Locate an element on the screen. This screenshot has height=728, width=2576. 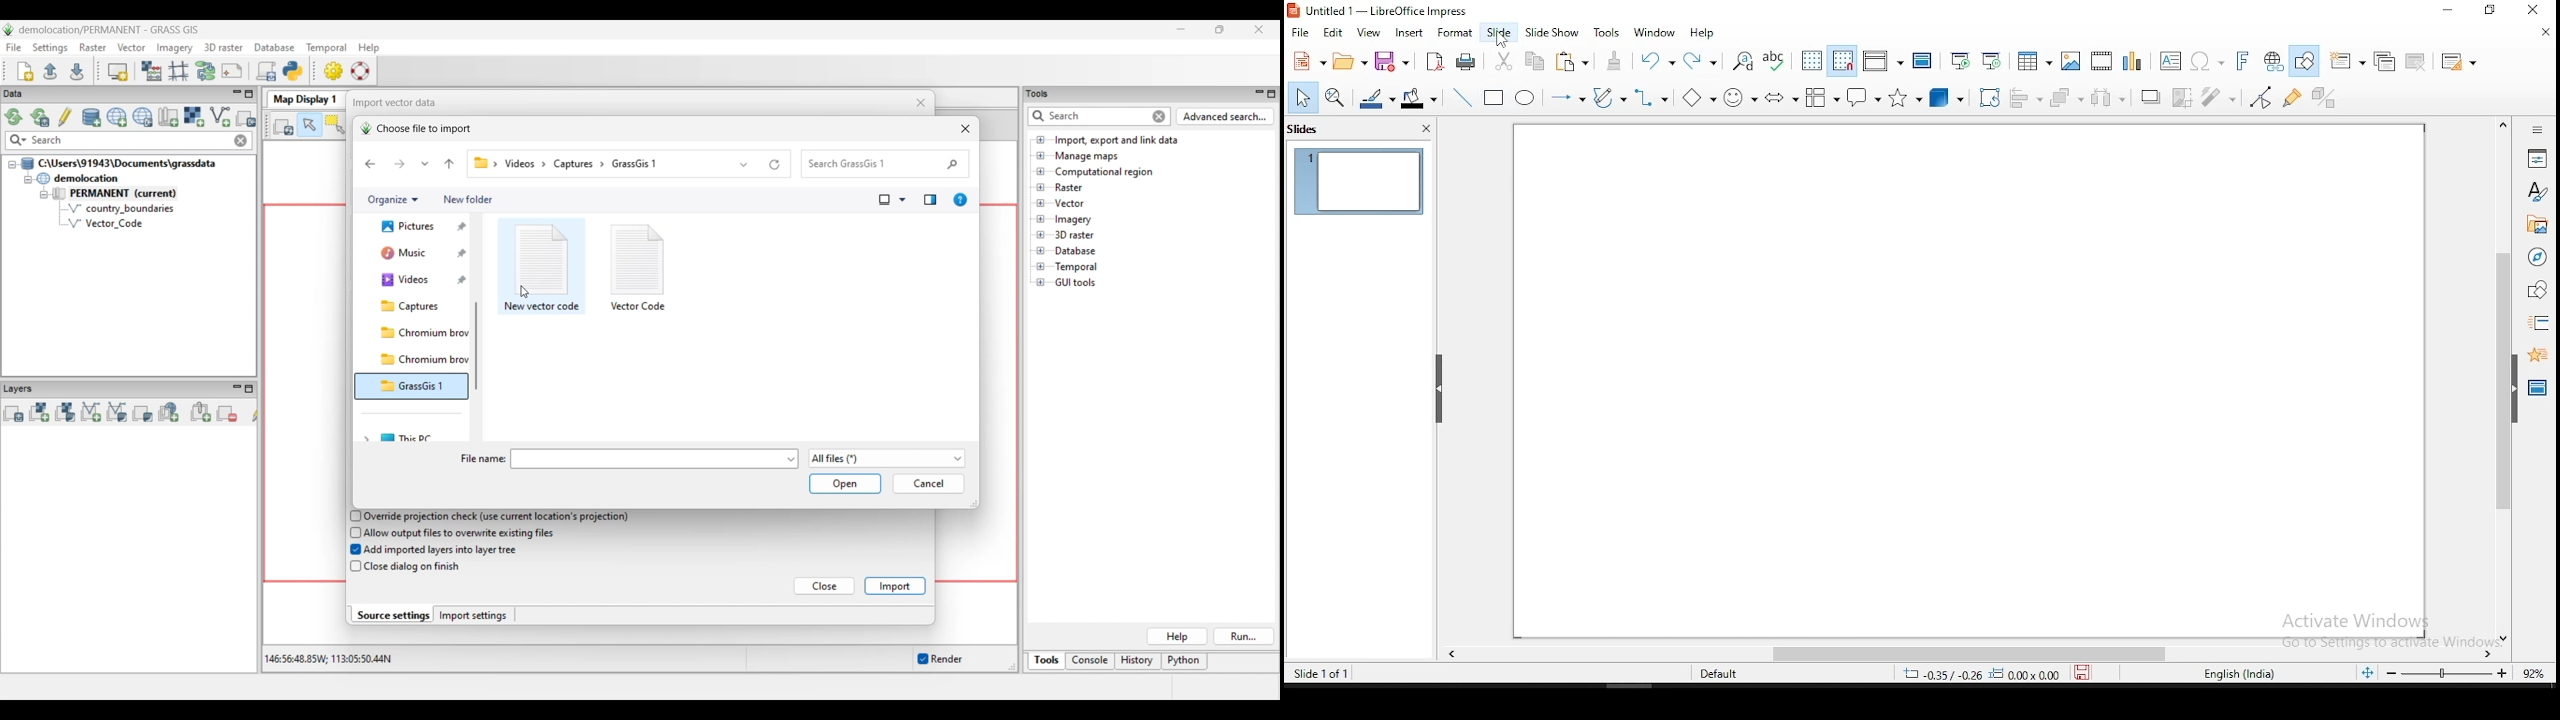
symbol shapes is located at coordinates (1740, 95).